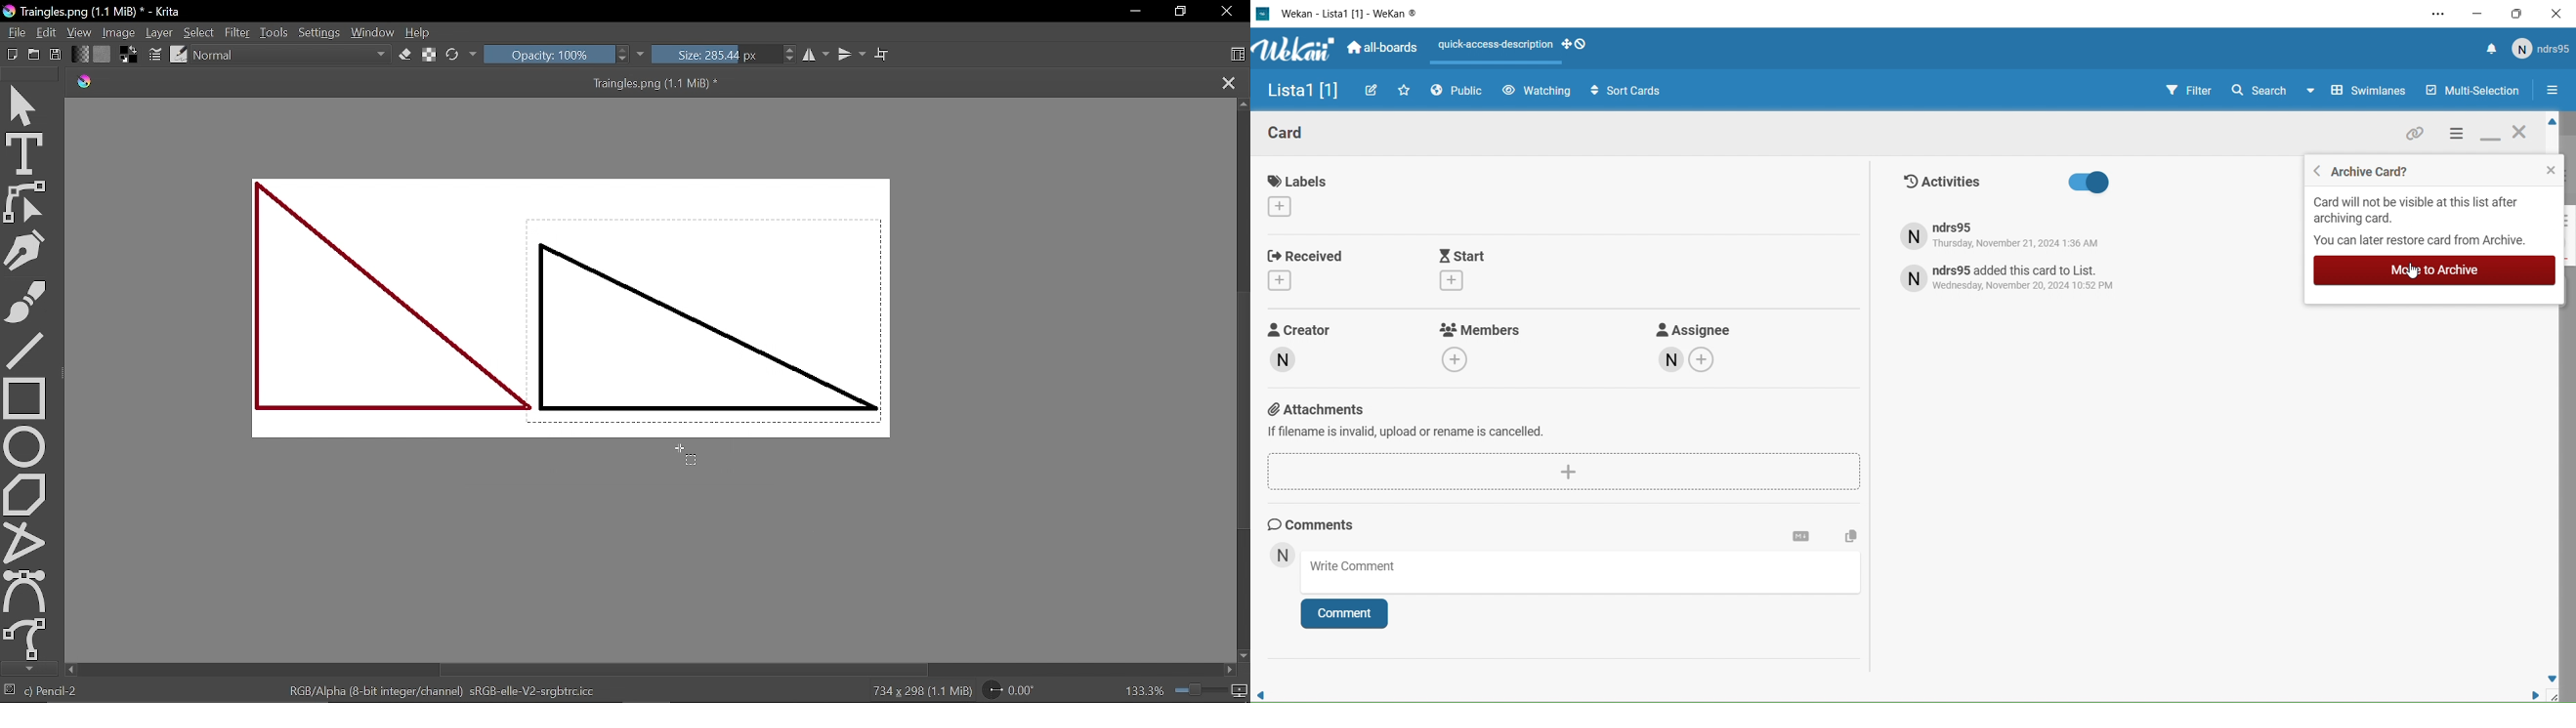 This screenshot has height=728, width=2576. Describe the element at coordinates (2540, 49) in the screenshot. I see `User` at that location.